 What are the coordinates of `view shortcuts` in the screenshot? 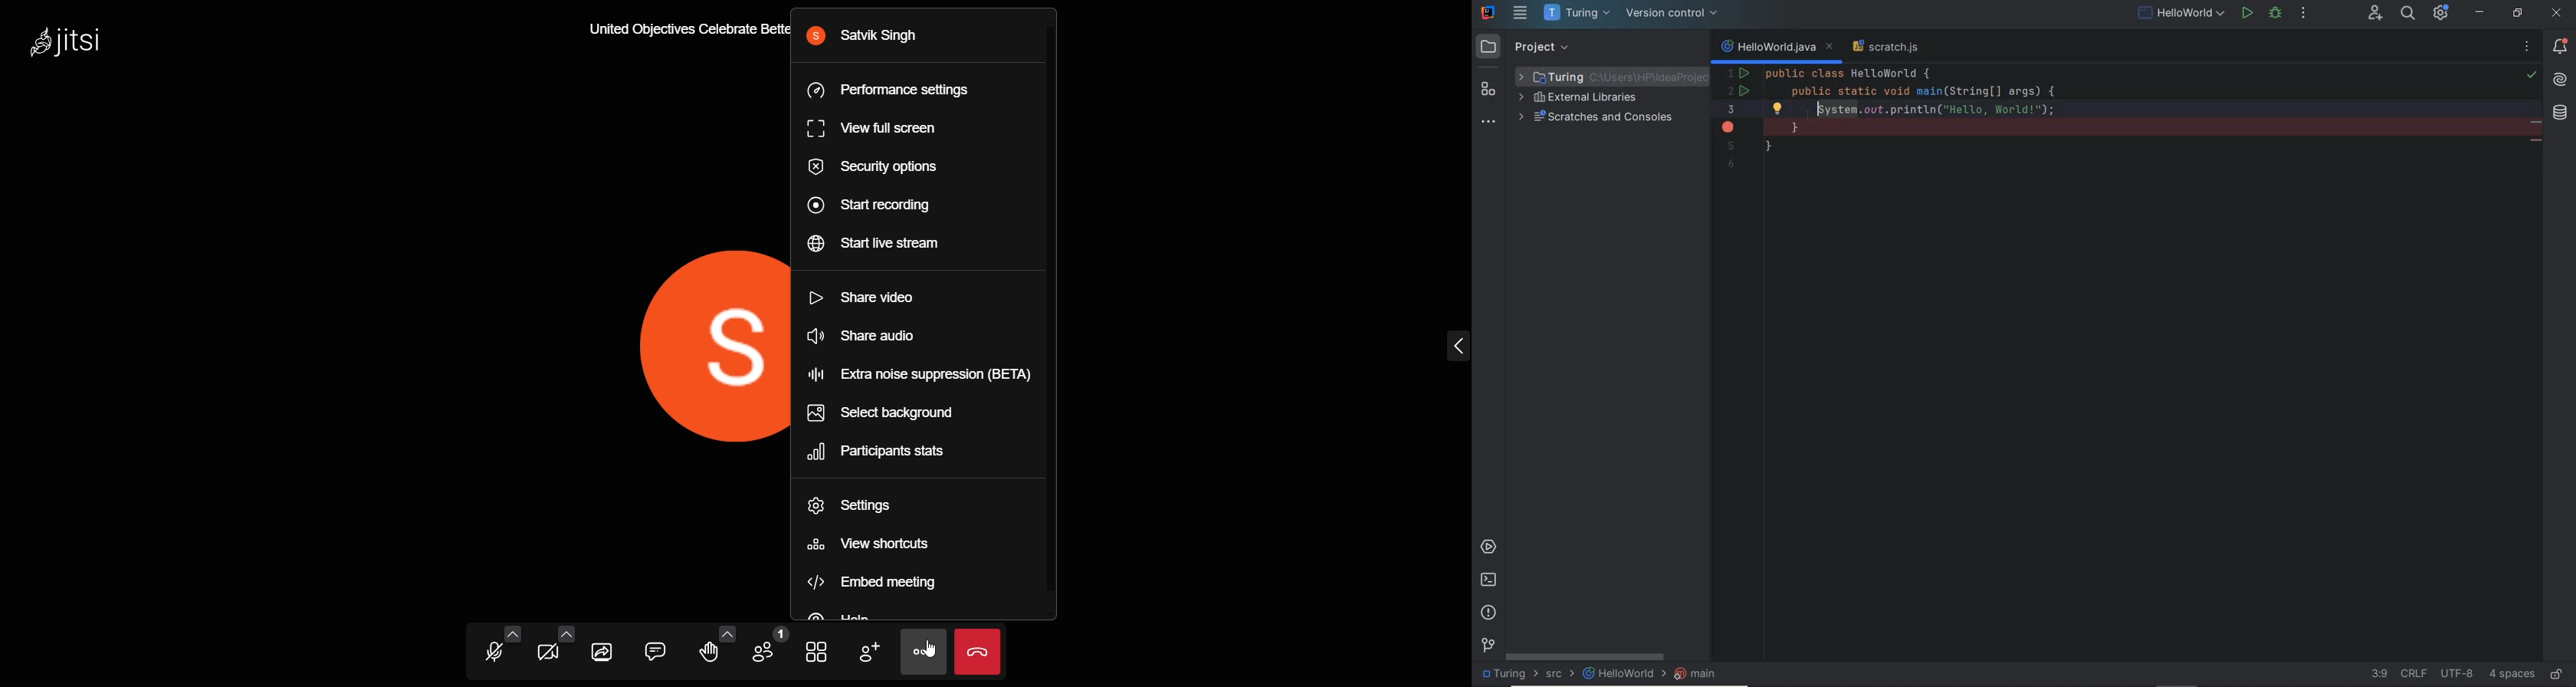 It's located at (886, 542).